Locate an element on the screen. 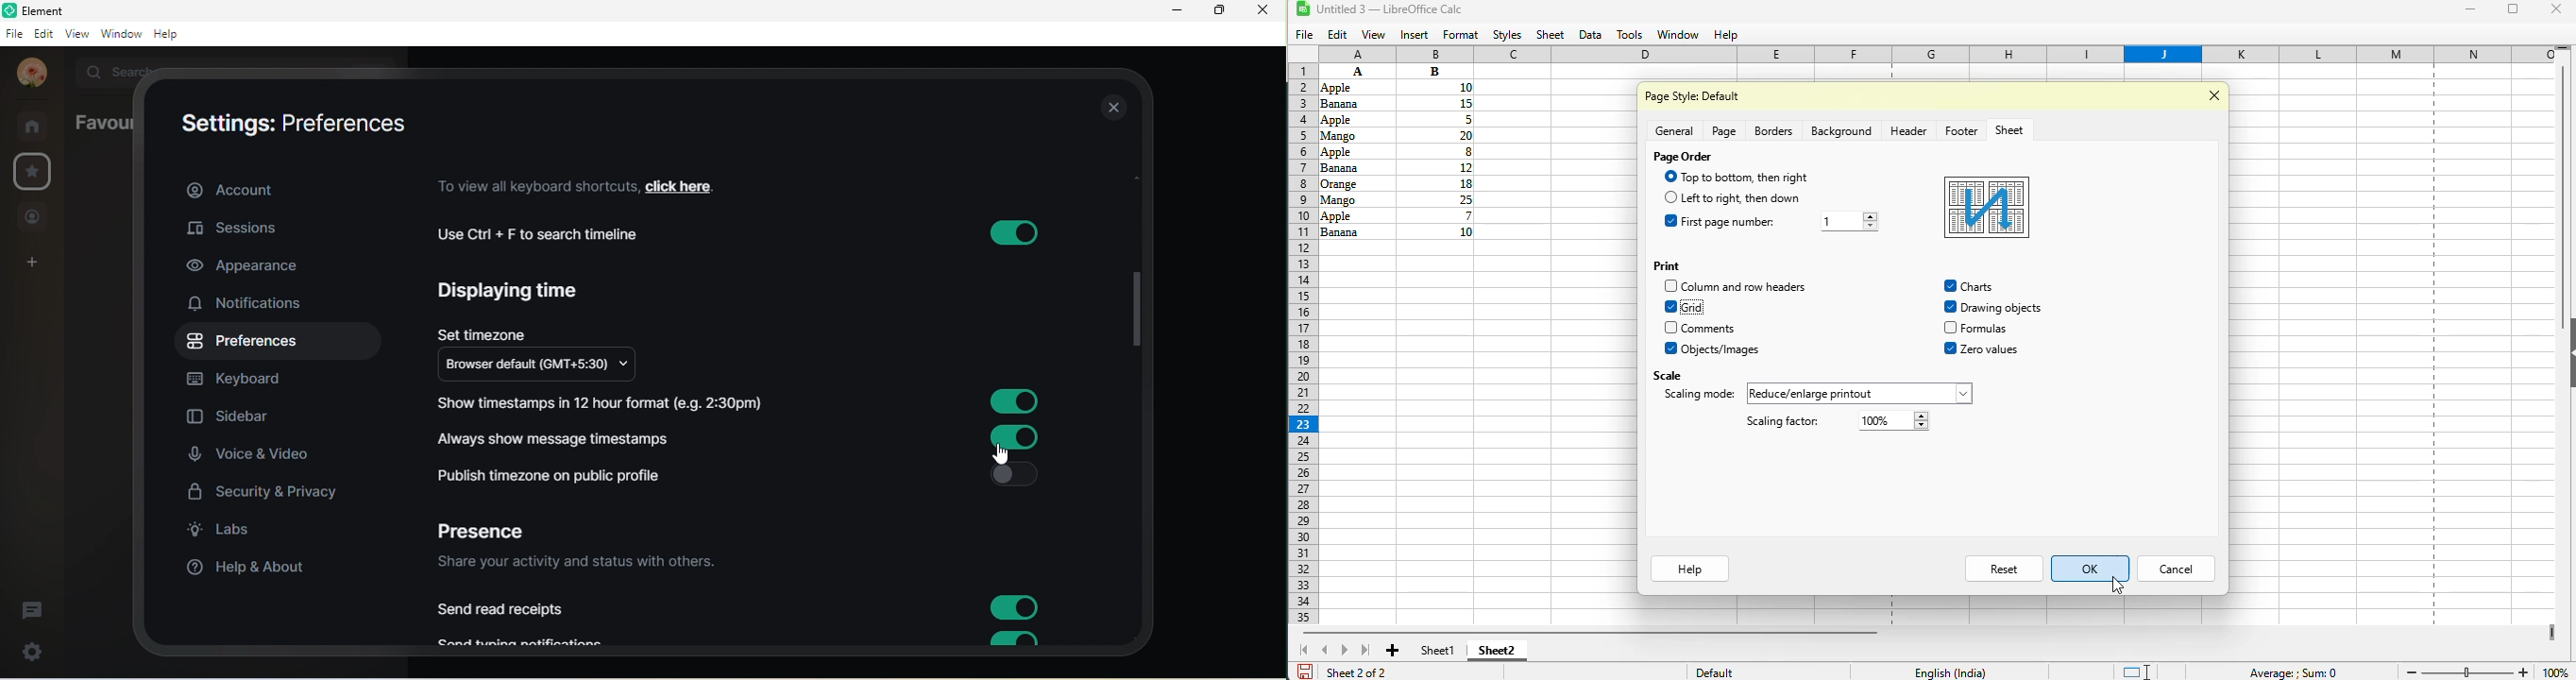   is located at coordinates (1353, 104).